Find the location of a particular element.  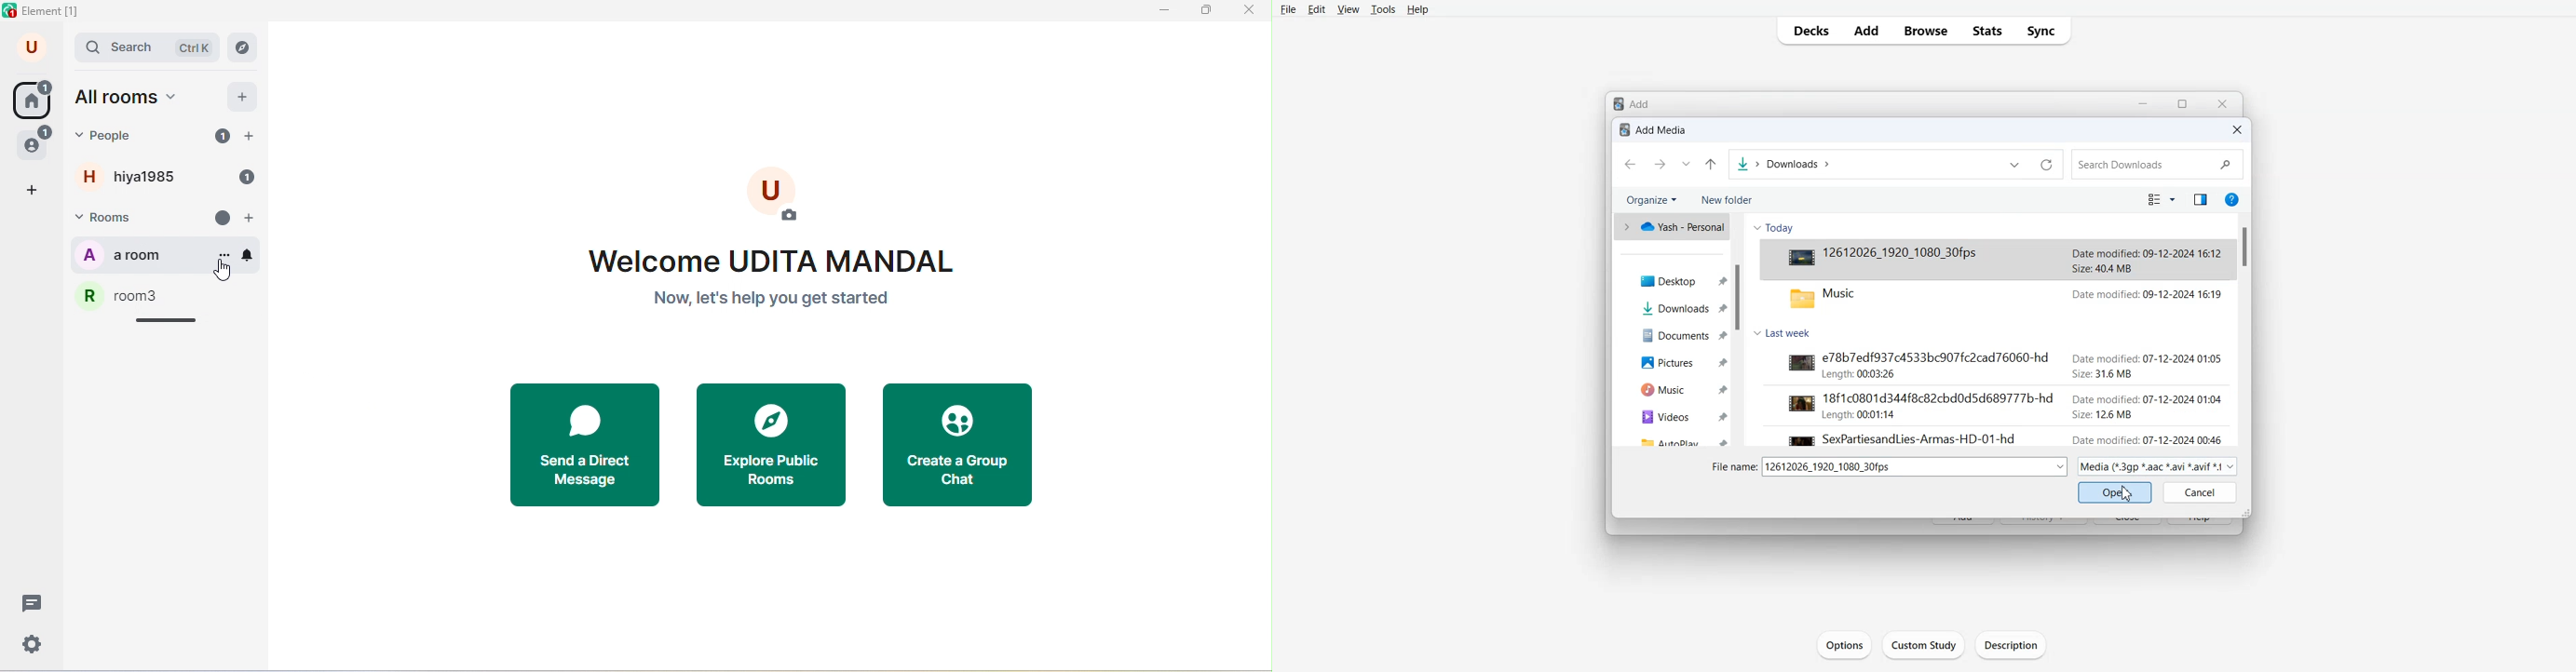

create a group chat is located at coordinates (956, 448).